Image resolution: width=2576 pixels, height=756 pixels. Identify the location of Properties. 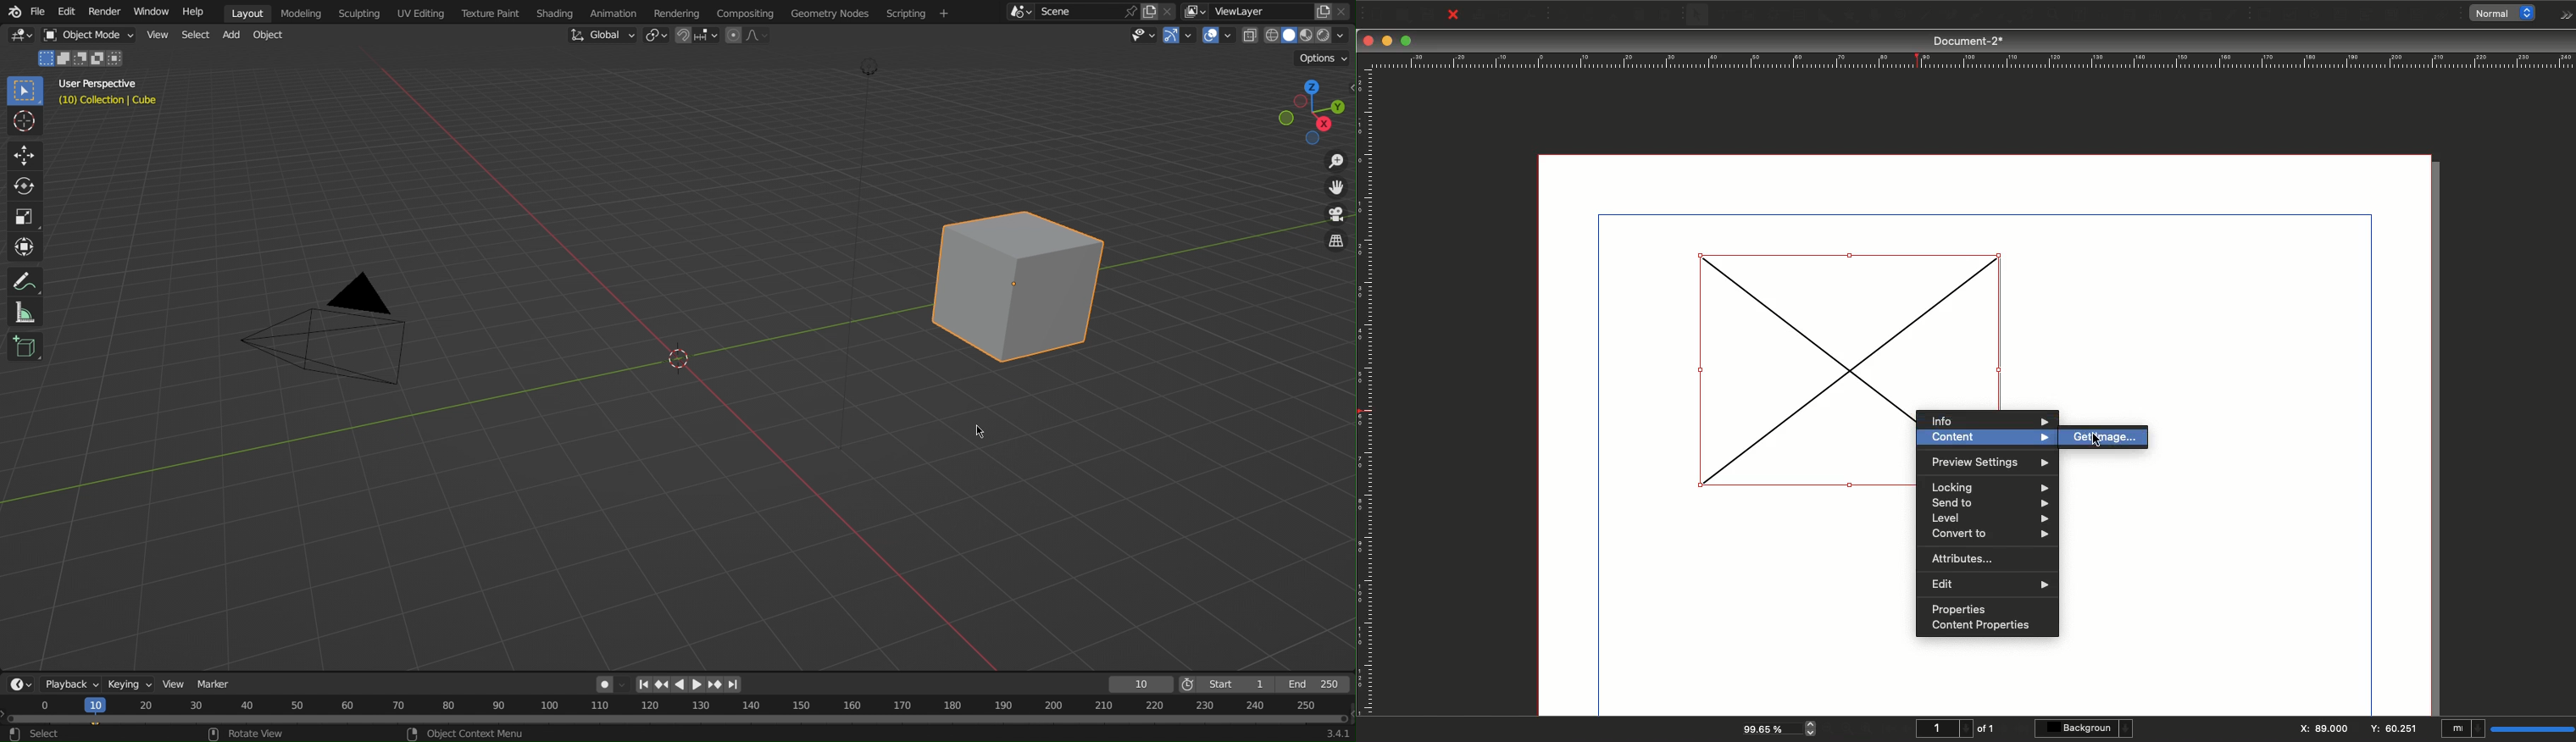
(1957, 606).